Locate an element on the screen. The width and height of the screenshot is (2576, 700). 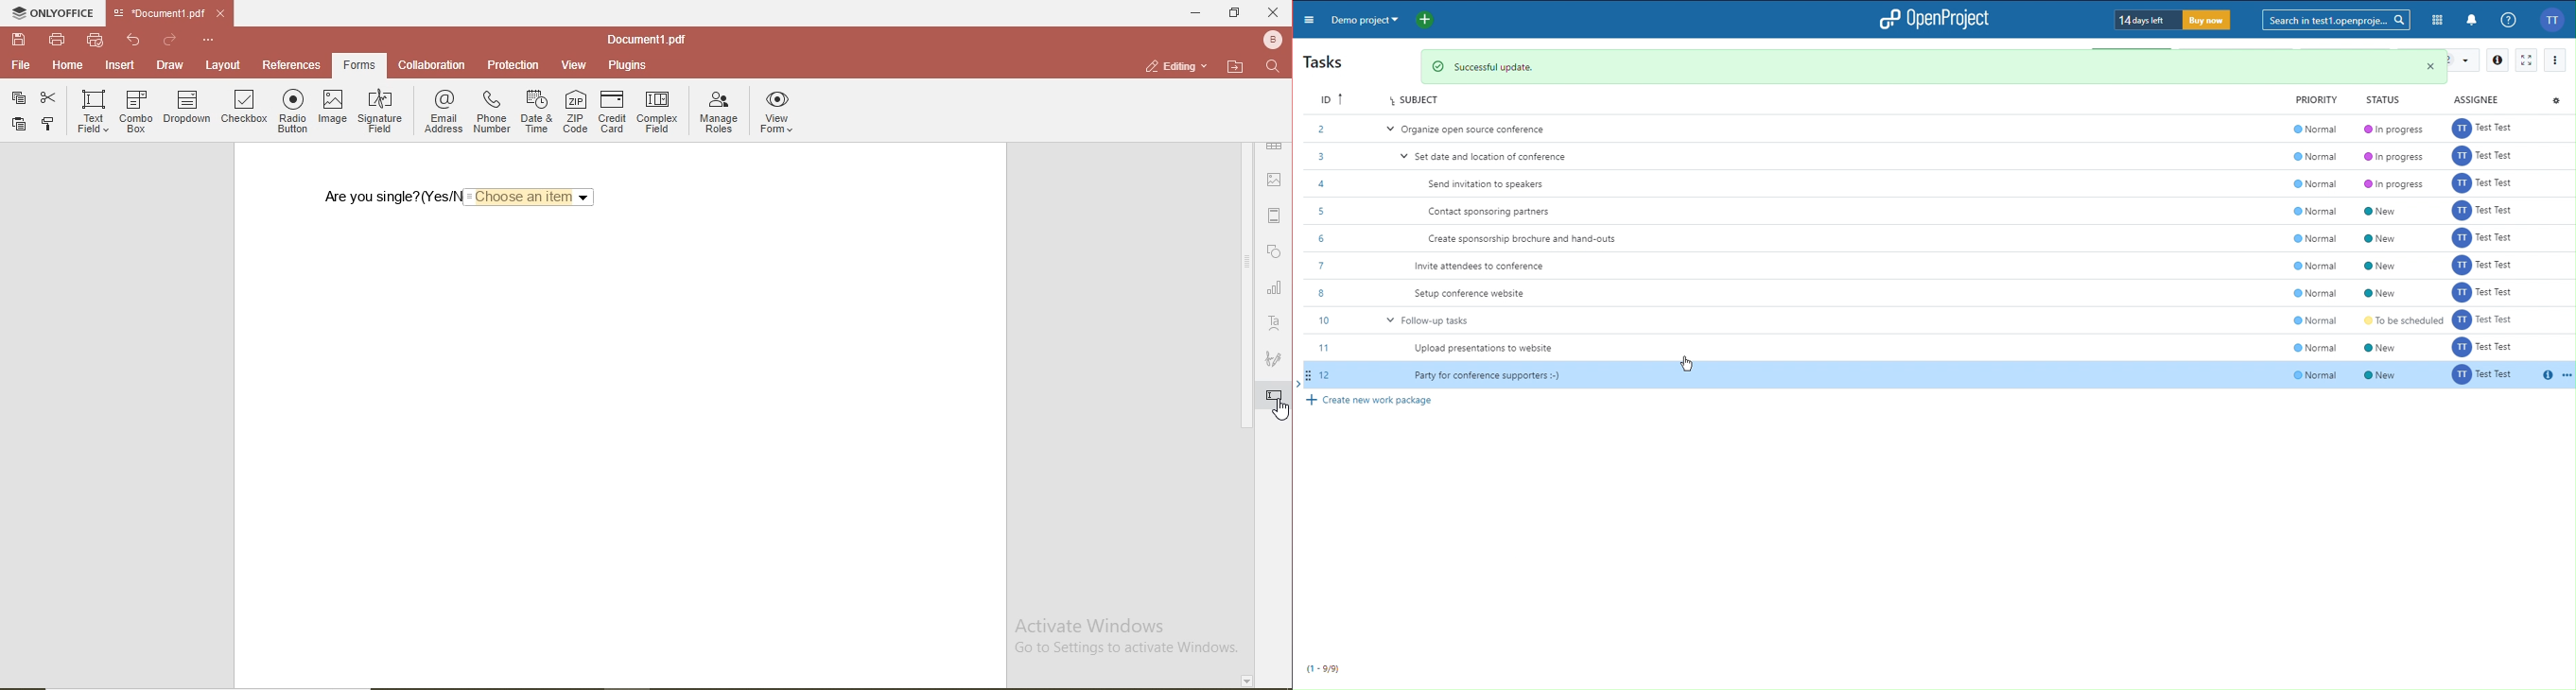
dropdown is located at coordinates (531, 196).